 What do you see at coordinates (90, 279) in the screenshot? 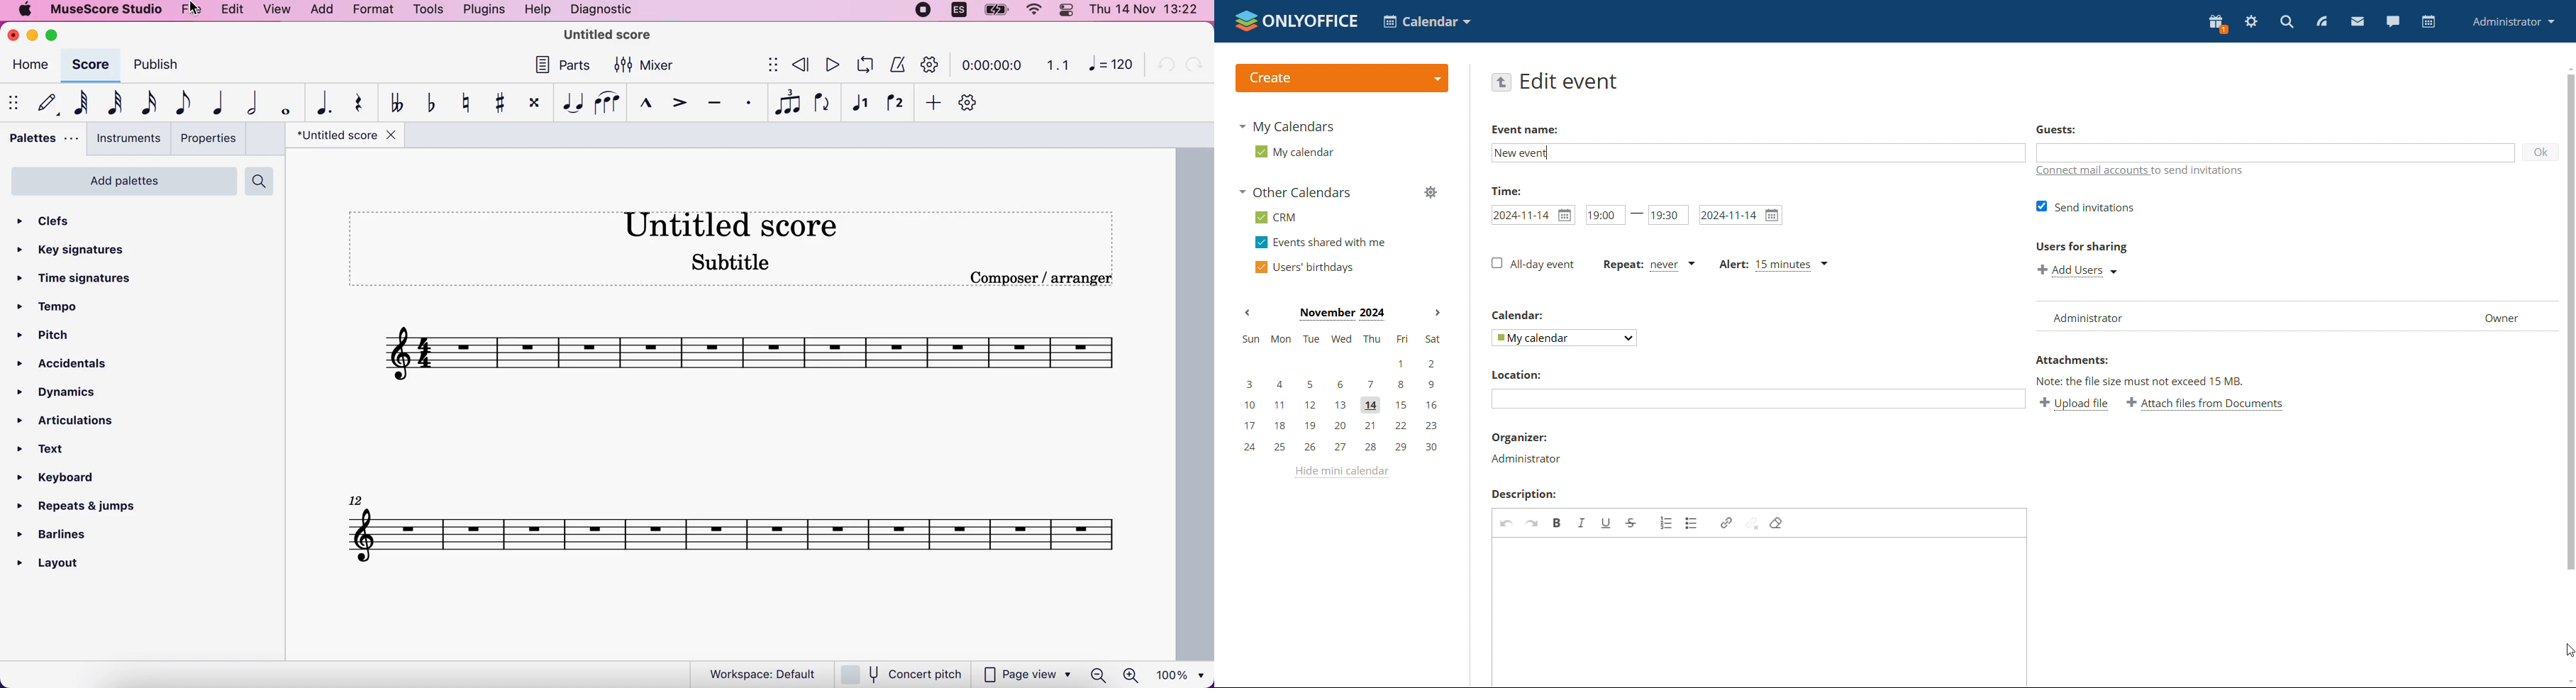
I see `time signatures` at bounding box center [90, 279].